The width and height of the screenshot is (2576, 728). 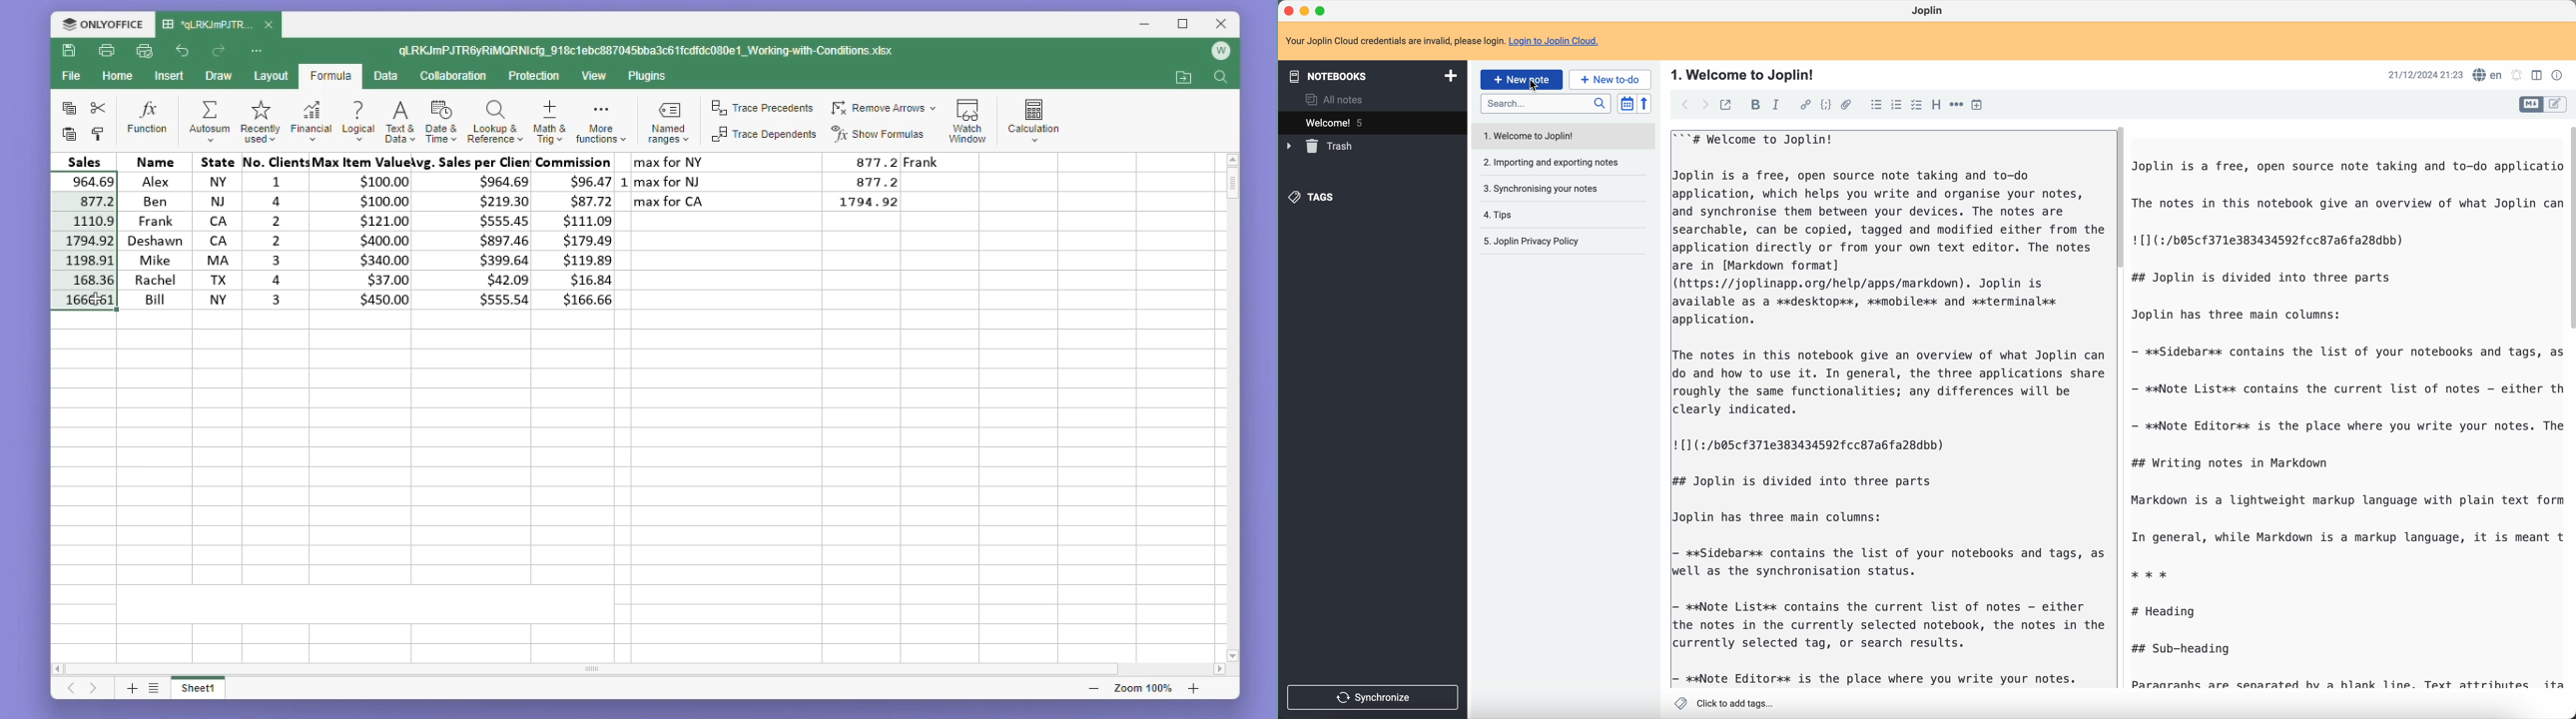 I want to click on toggle external editing, so click(x=1727, y=107).